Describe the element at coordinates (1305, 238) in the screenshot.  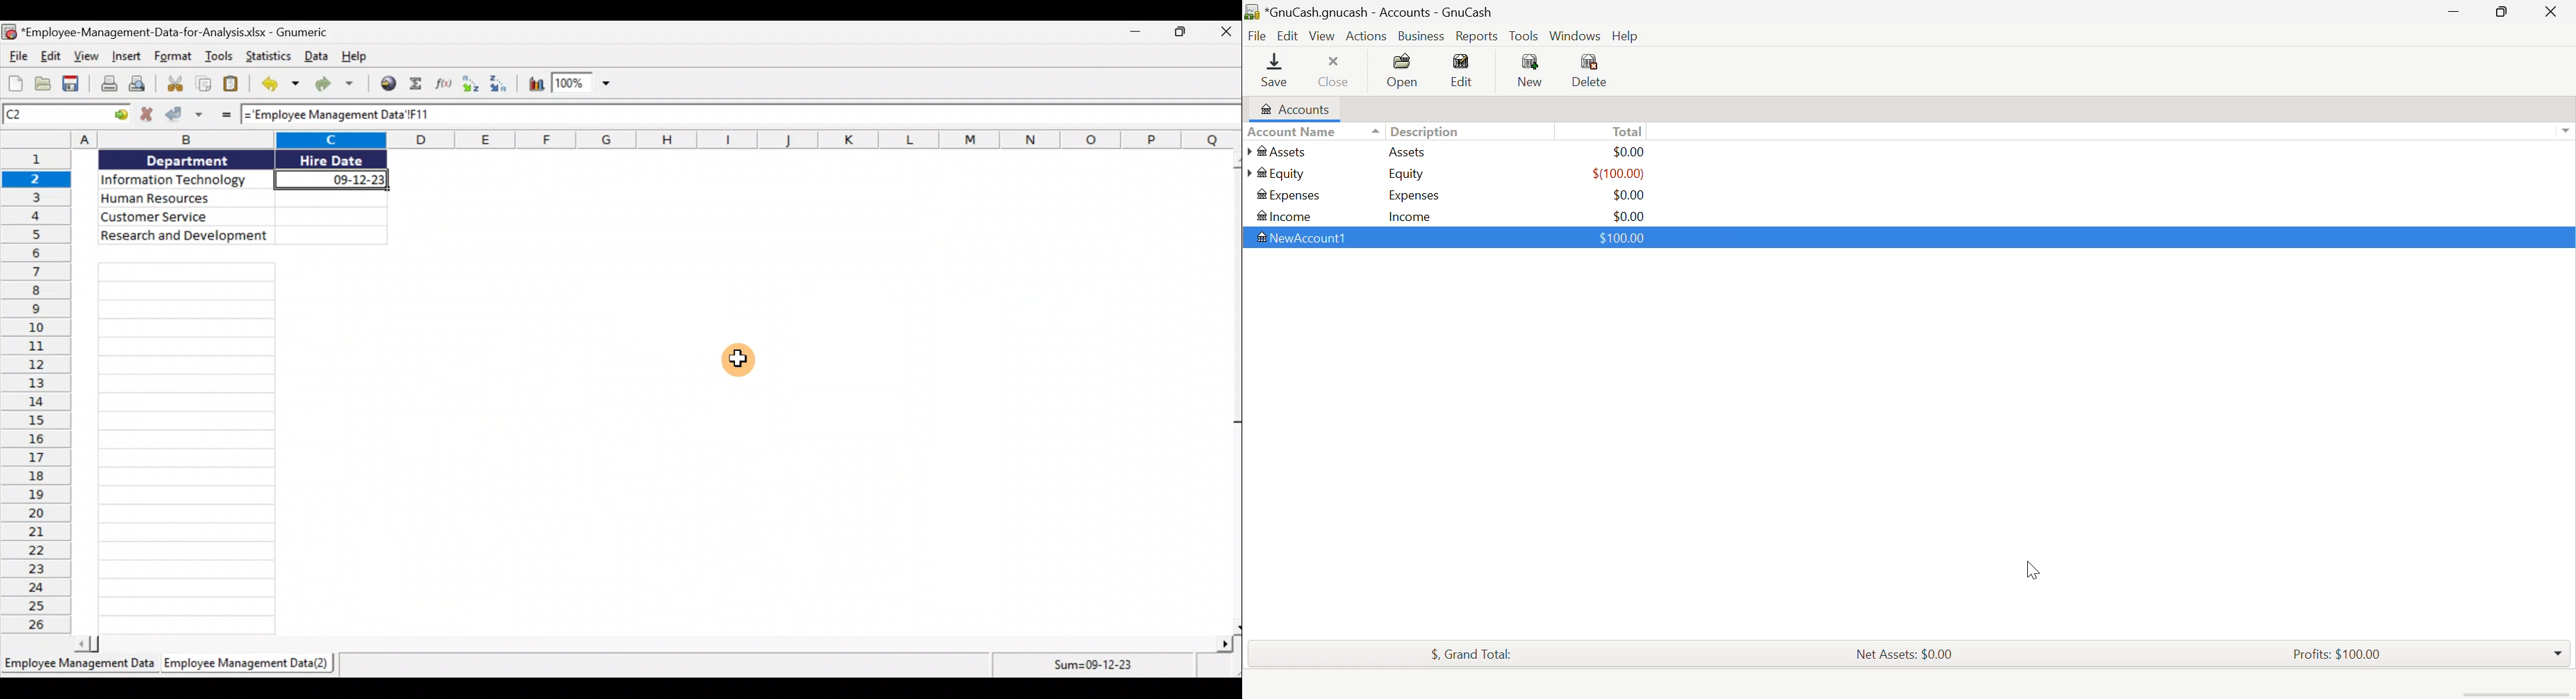
I see `NewAccount1` at that location.